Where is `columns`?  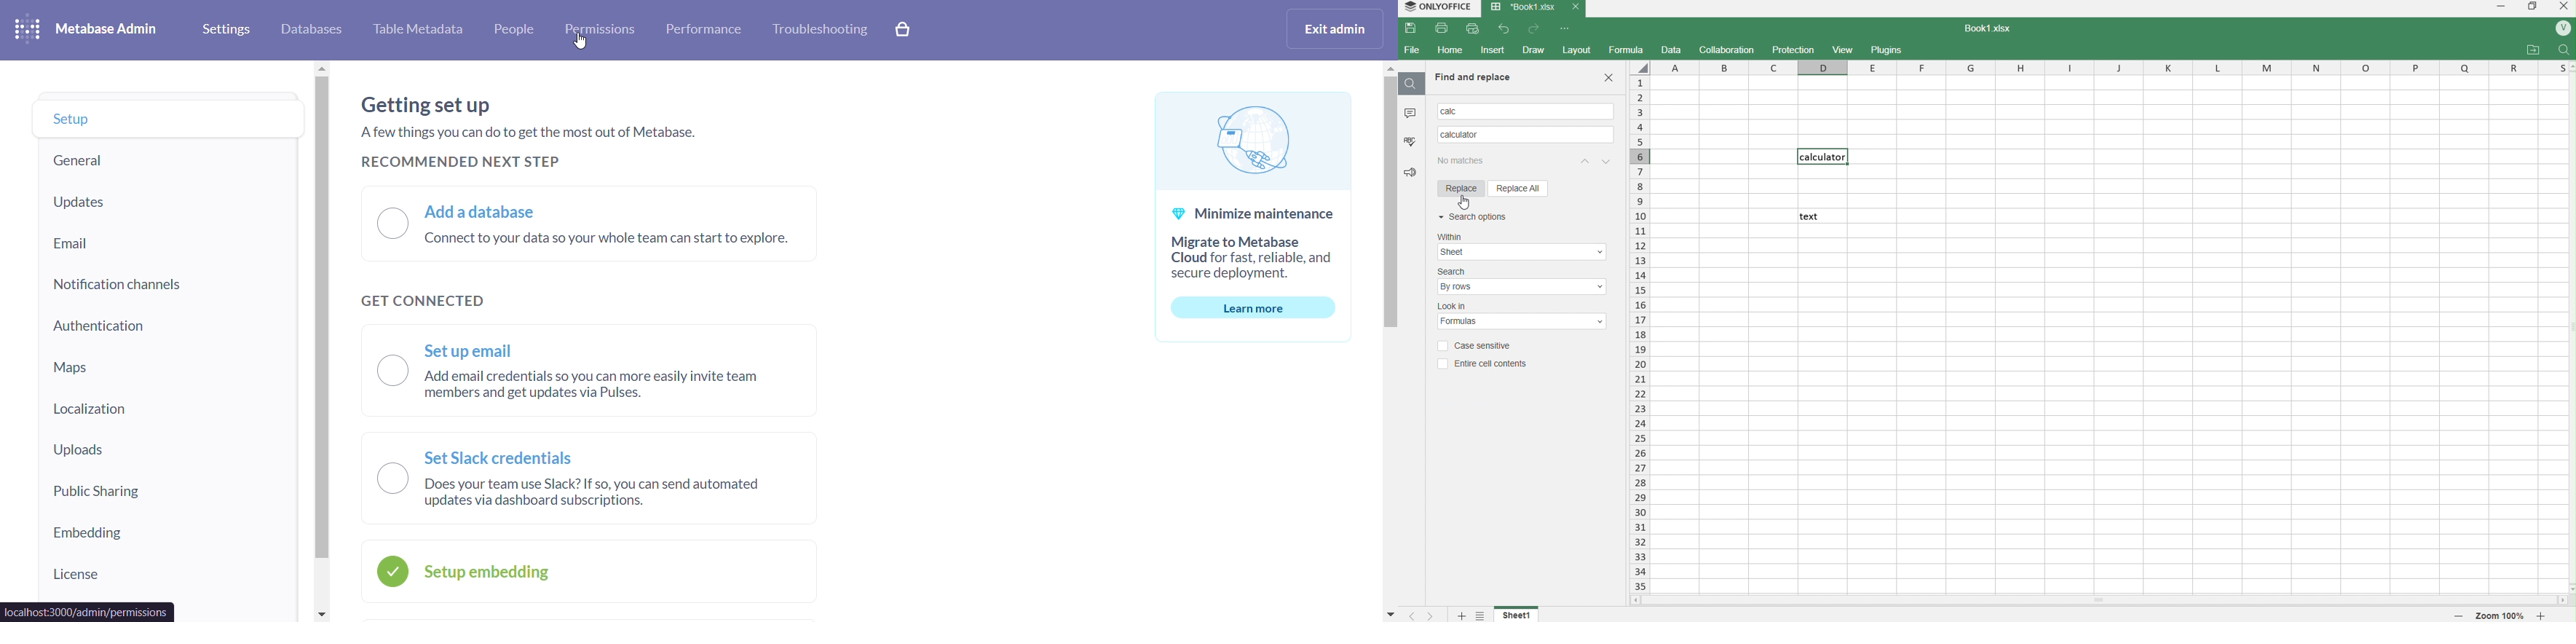
columns is located at coordinates (2111, 67).